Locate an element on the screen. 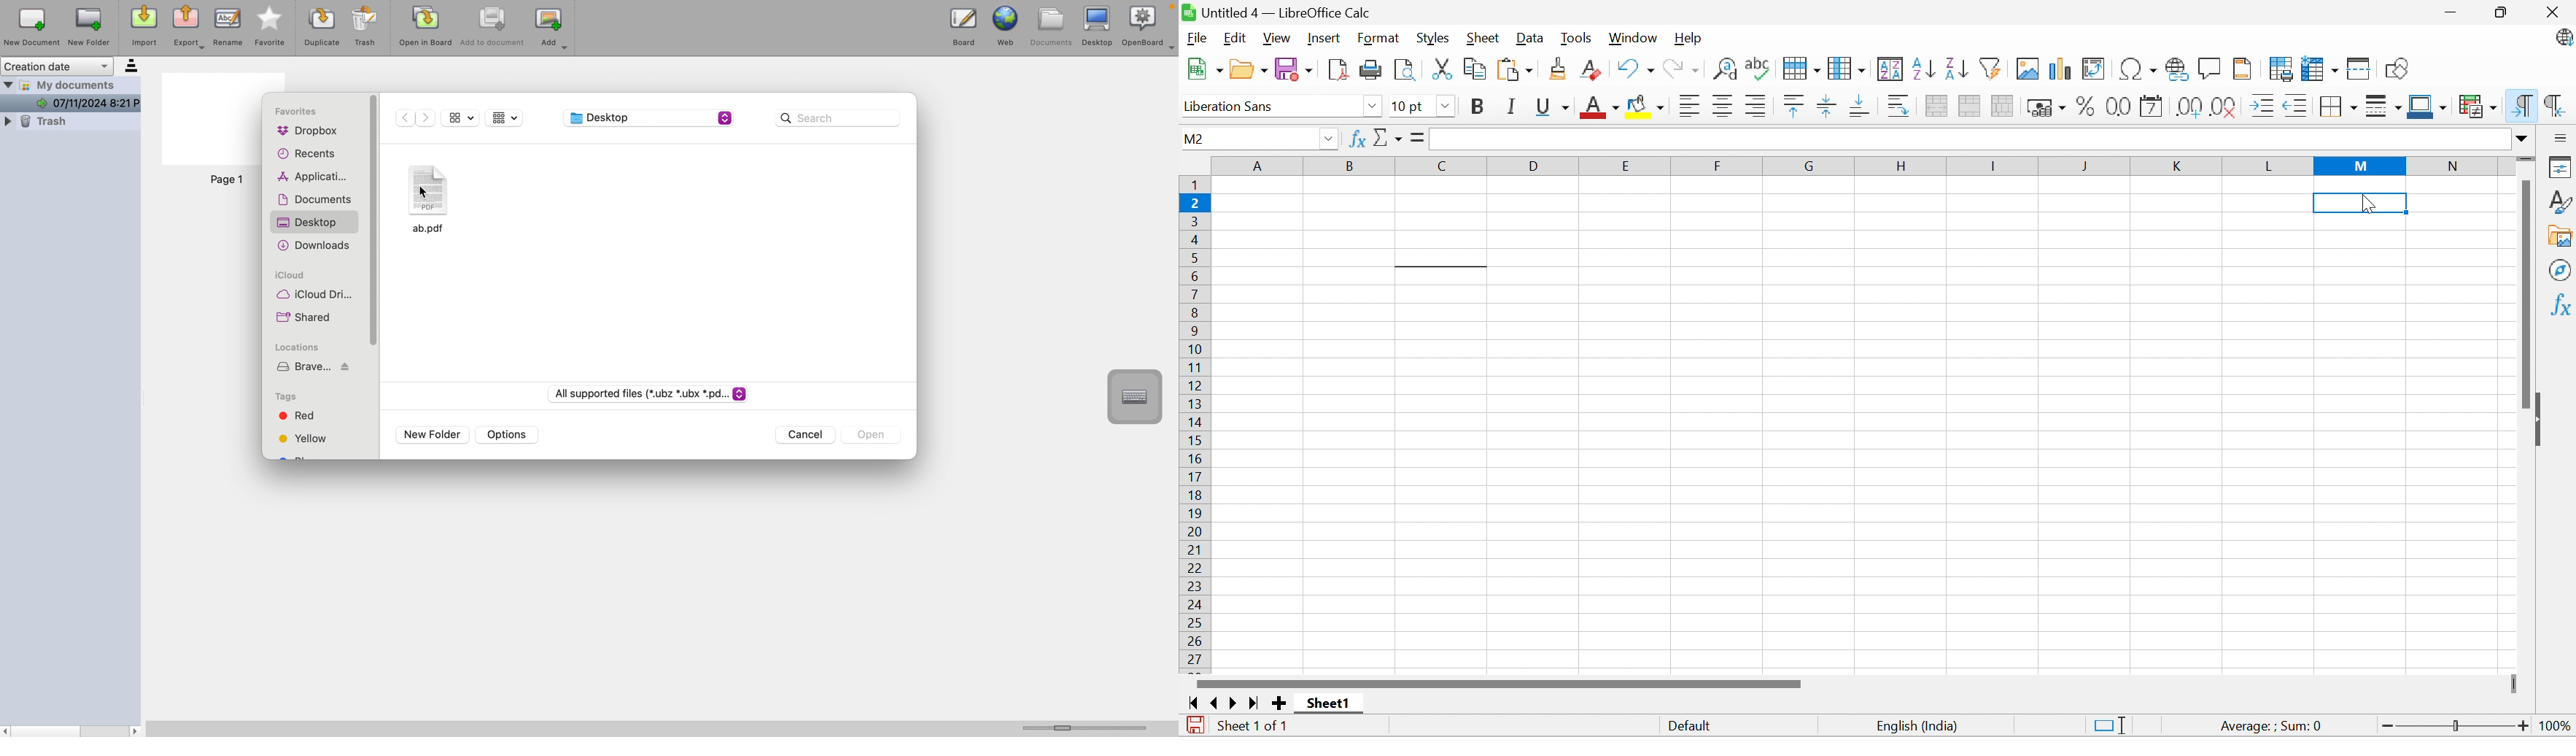 Image resolution: width=2576 pixels, height=756 pixels. Function wizard is located at coordinates (1357, 137).